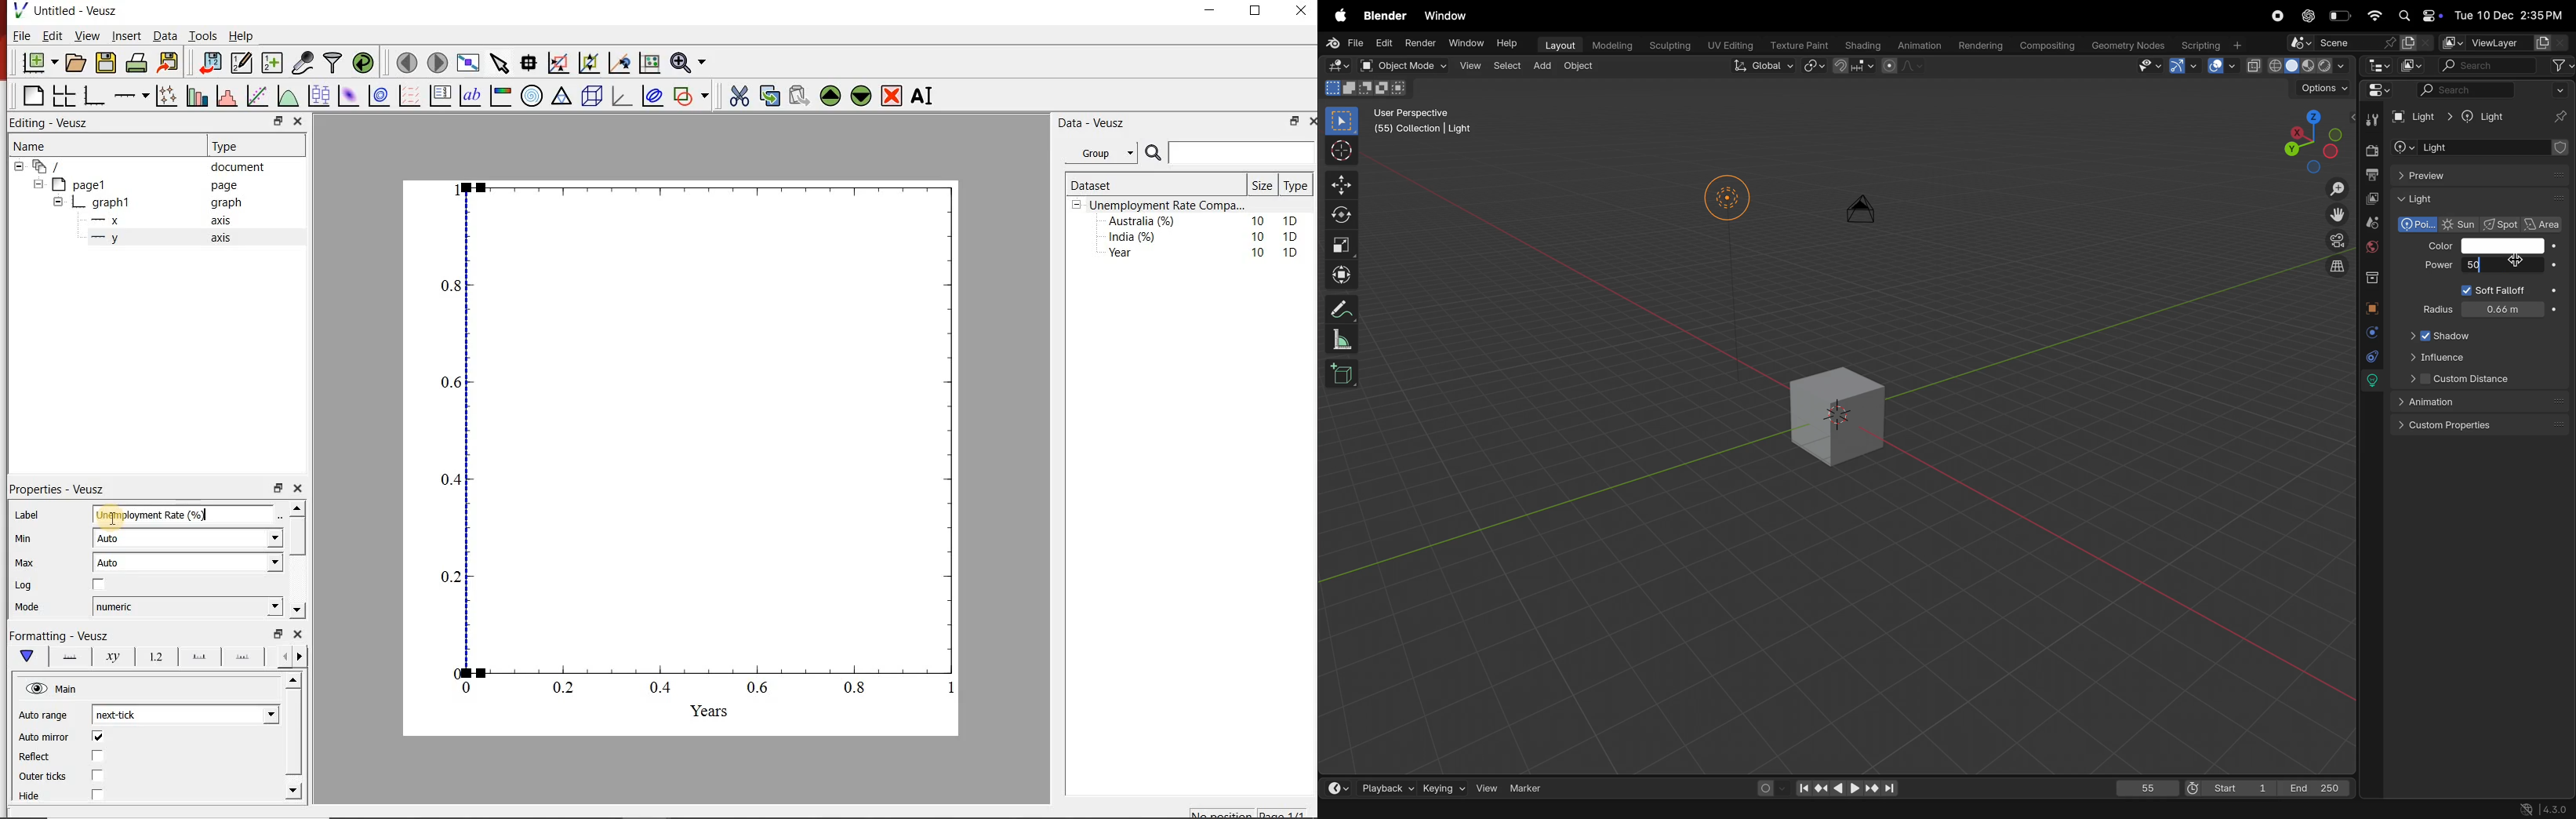  Describe the element at coordinates (271, 64) in the screenshot. I see `create new datasets` at that location.